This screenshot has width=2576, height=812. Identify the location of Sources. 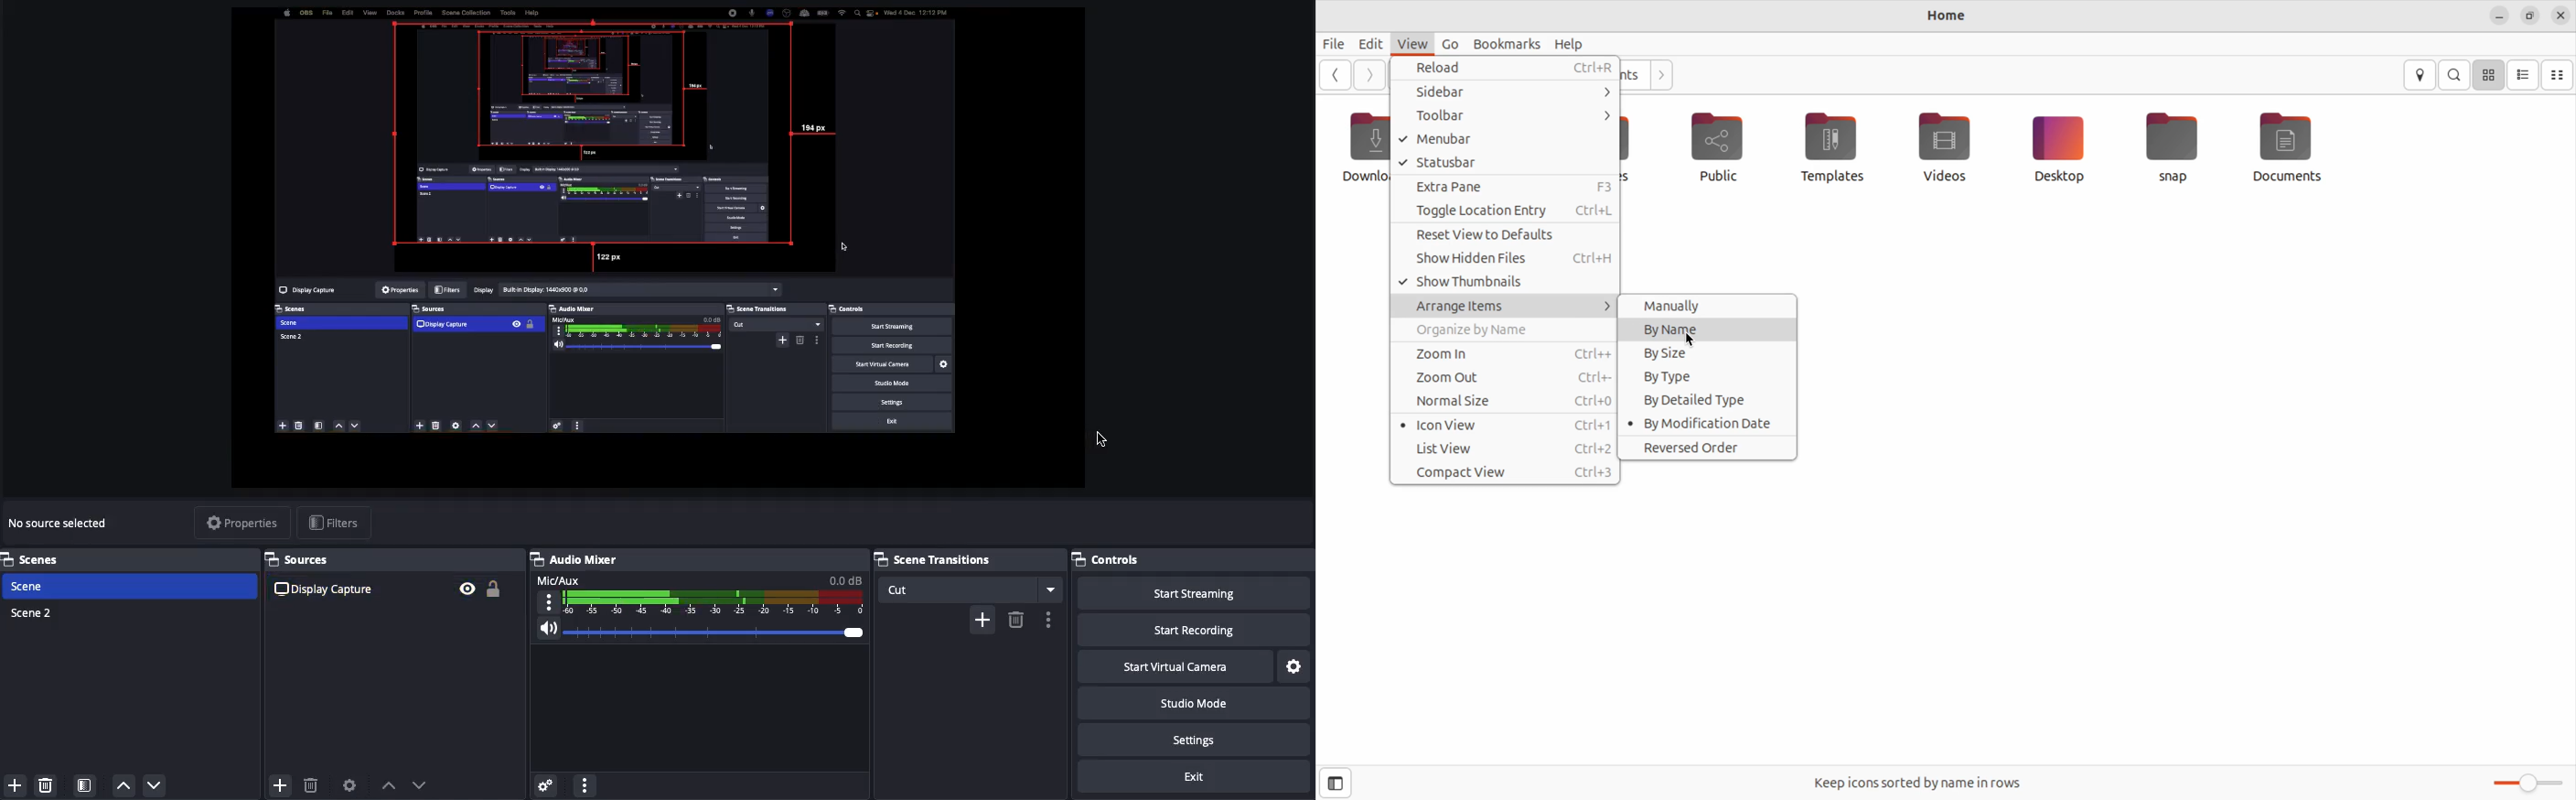
(392, 578).